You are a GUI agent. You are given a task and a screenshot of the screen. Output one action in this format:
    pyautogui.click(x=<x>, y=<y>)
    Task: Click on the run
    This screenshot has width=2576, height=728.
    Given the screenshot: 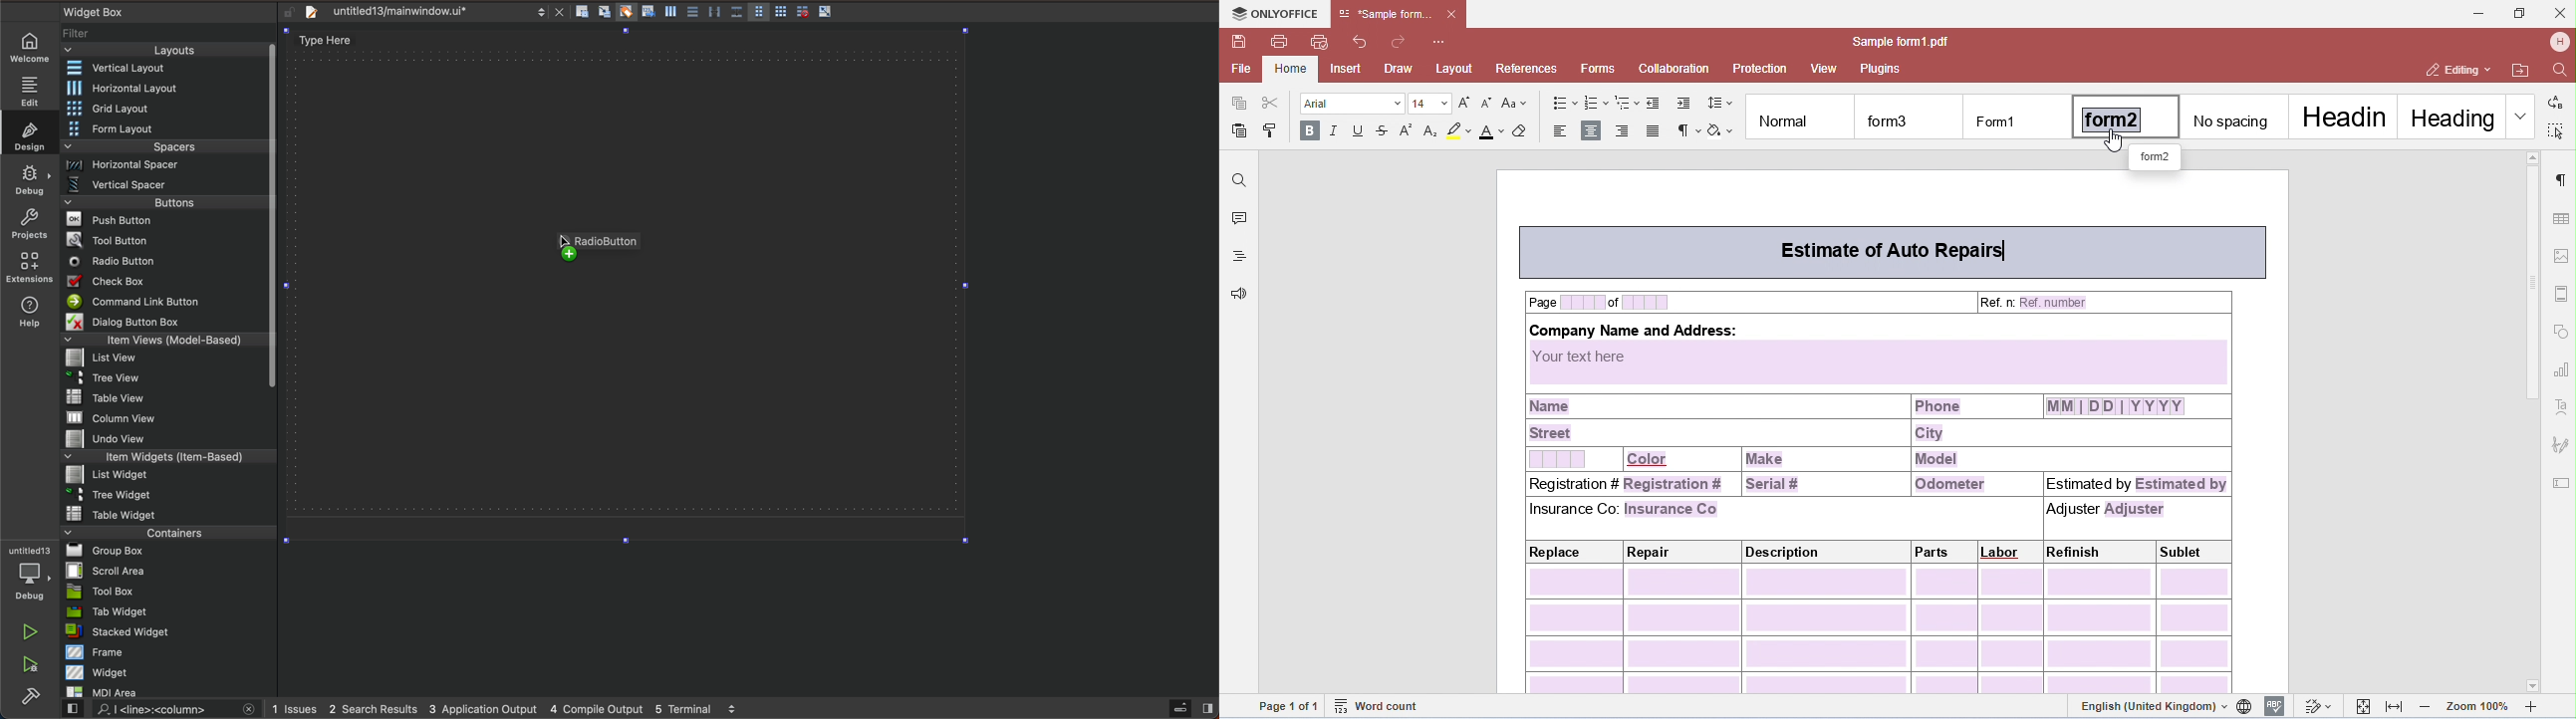 What is the action you would take?
    pyautogui.click(x=31, y=632)
    